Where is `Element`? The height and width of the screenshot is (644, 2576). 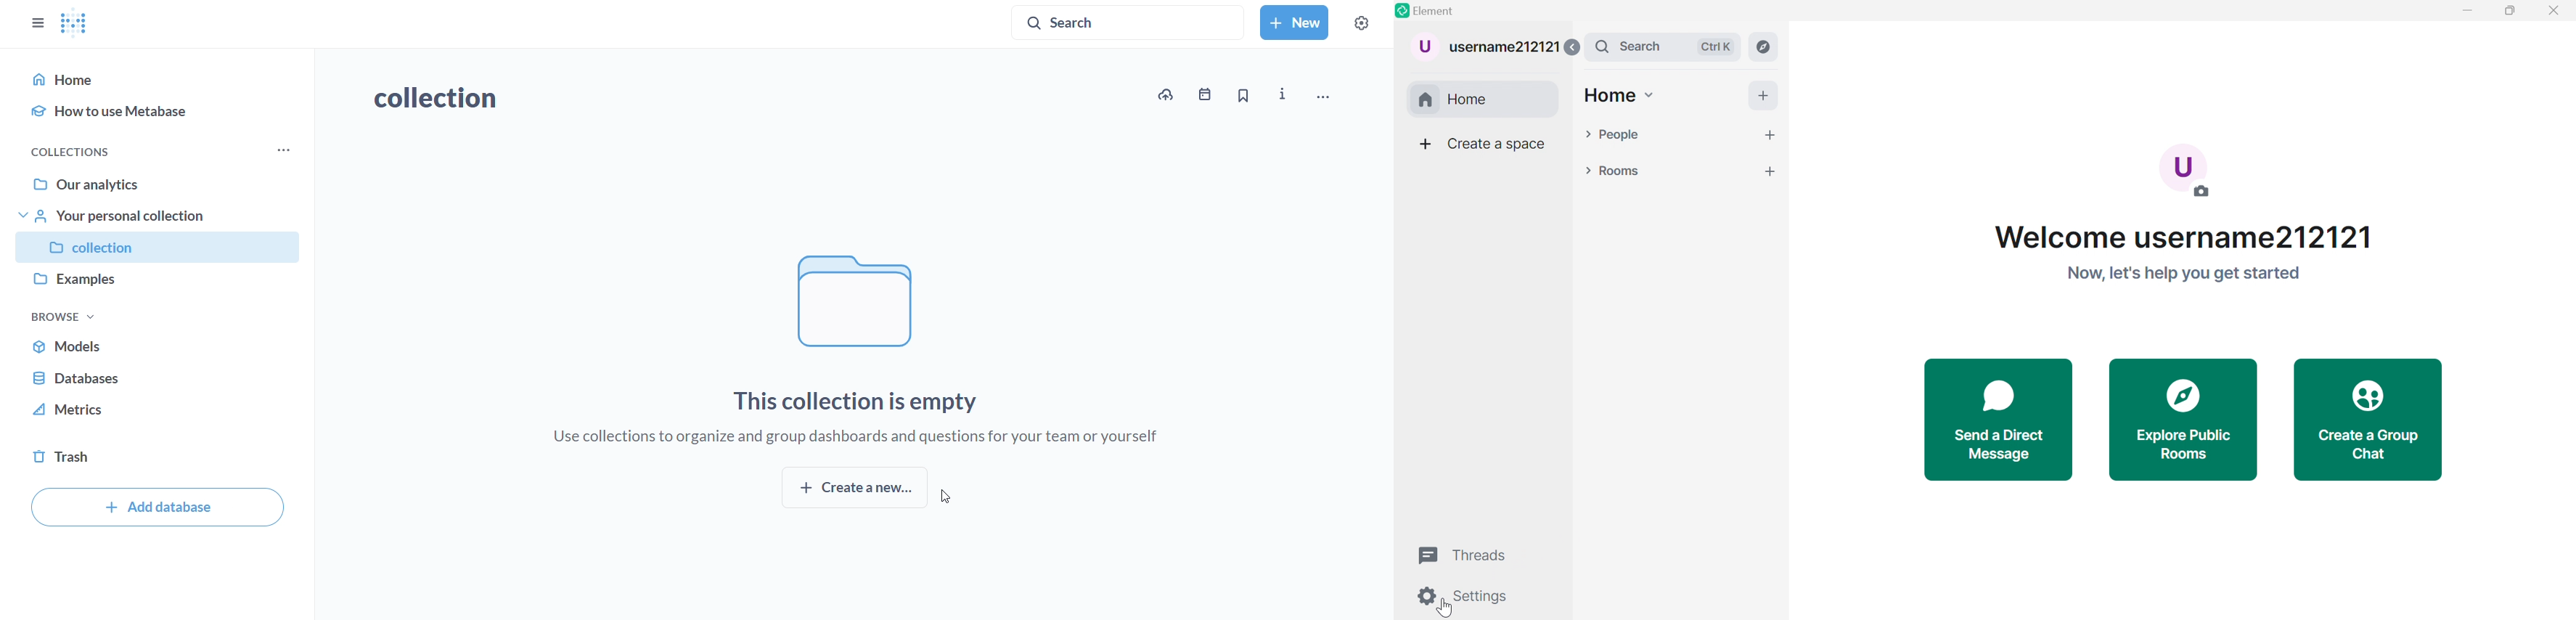 Element is located at coordinates (1438, 10).